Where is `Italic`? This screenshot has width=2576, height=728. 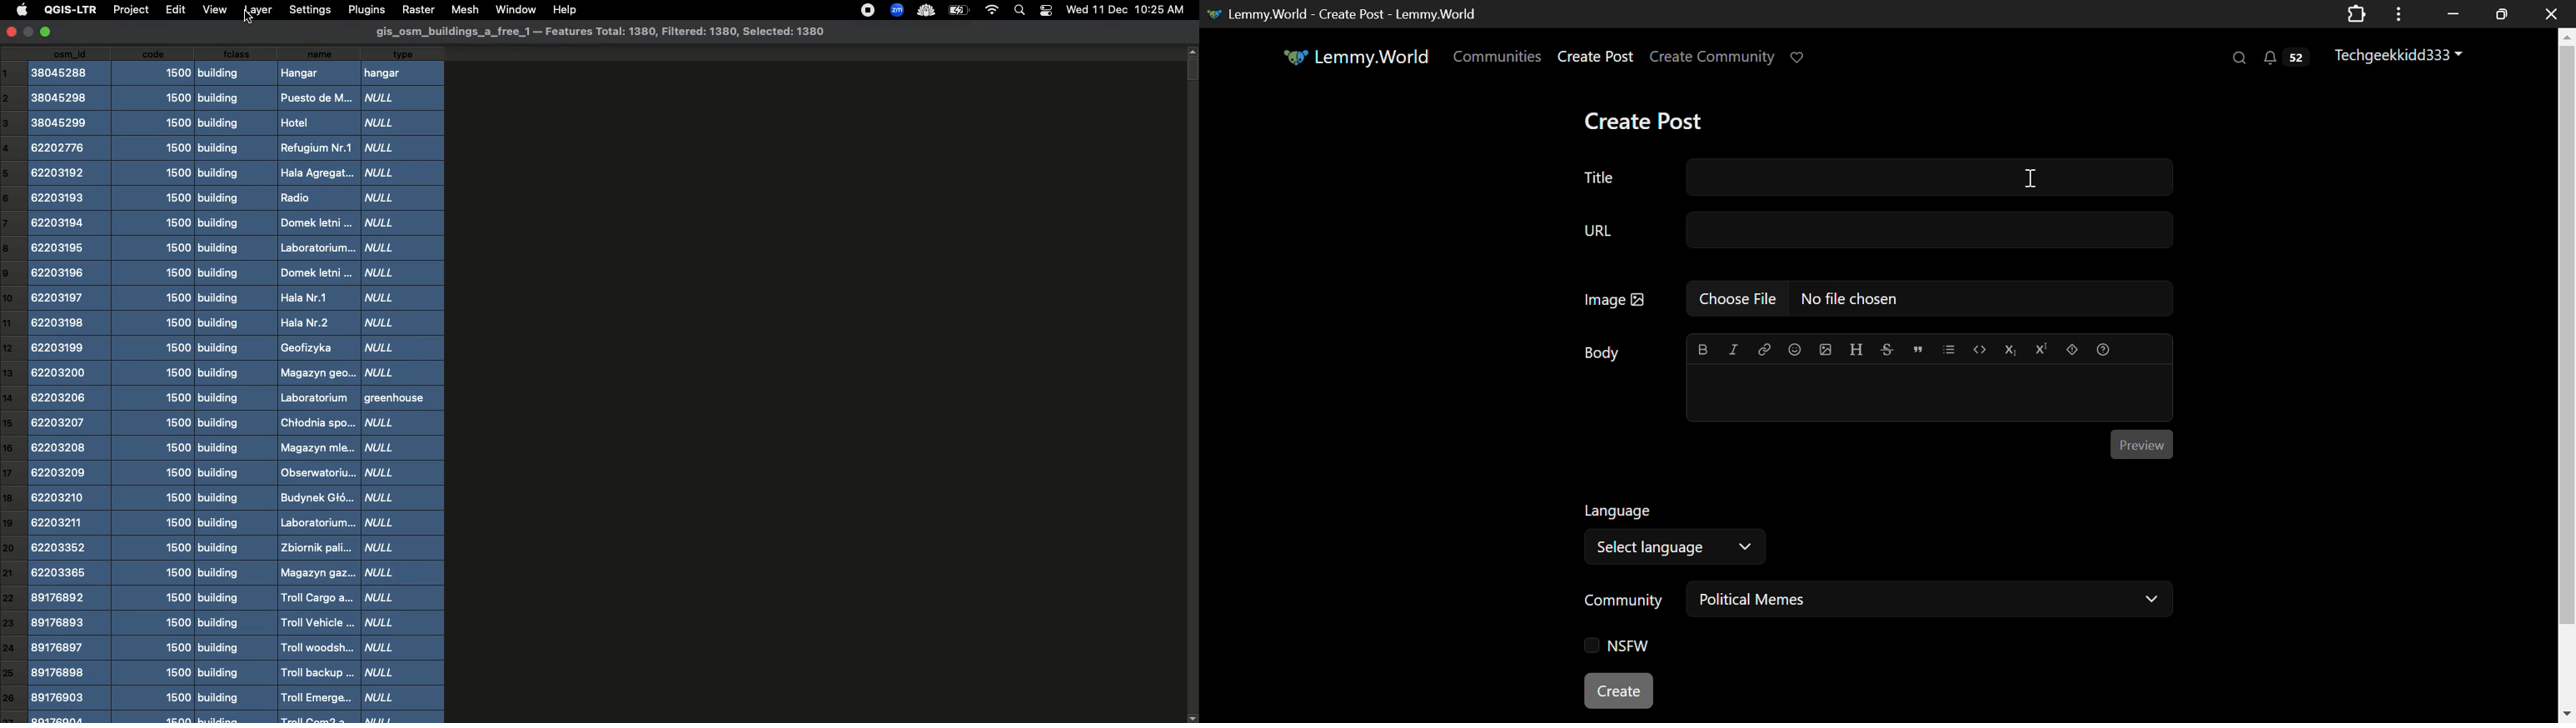
Italic is located at coordinates (1733, 348).